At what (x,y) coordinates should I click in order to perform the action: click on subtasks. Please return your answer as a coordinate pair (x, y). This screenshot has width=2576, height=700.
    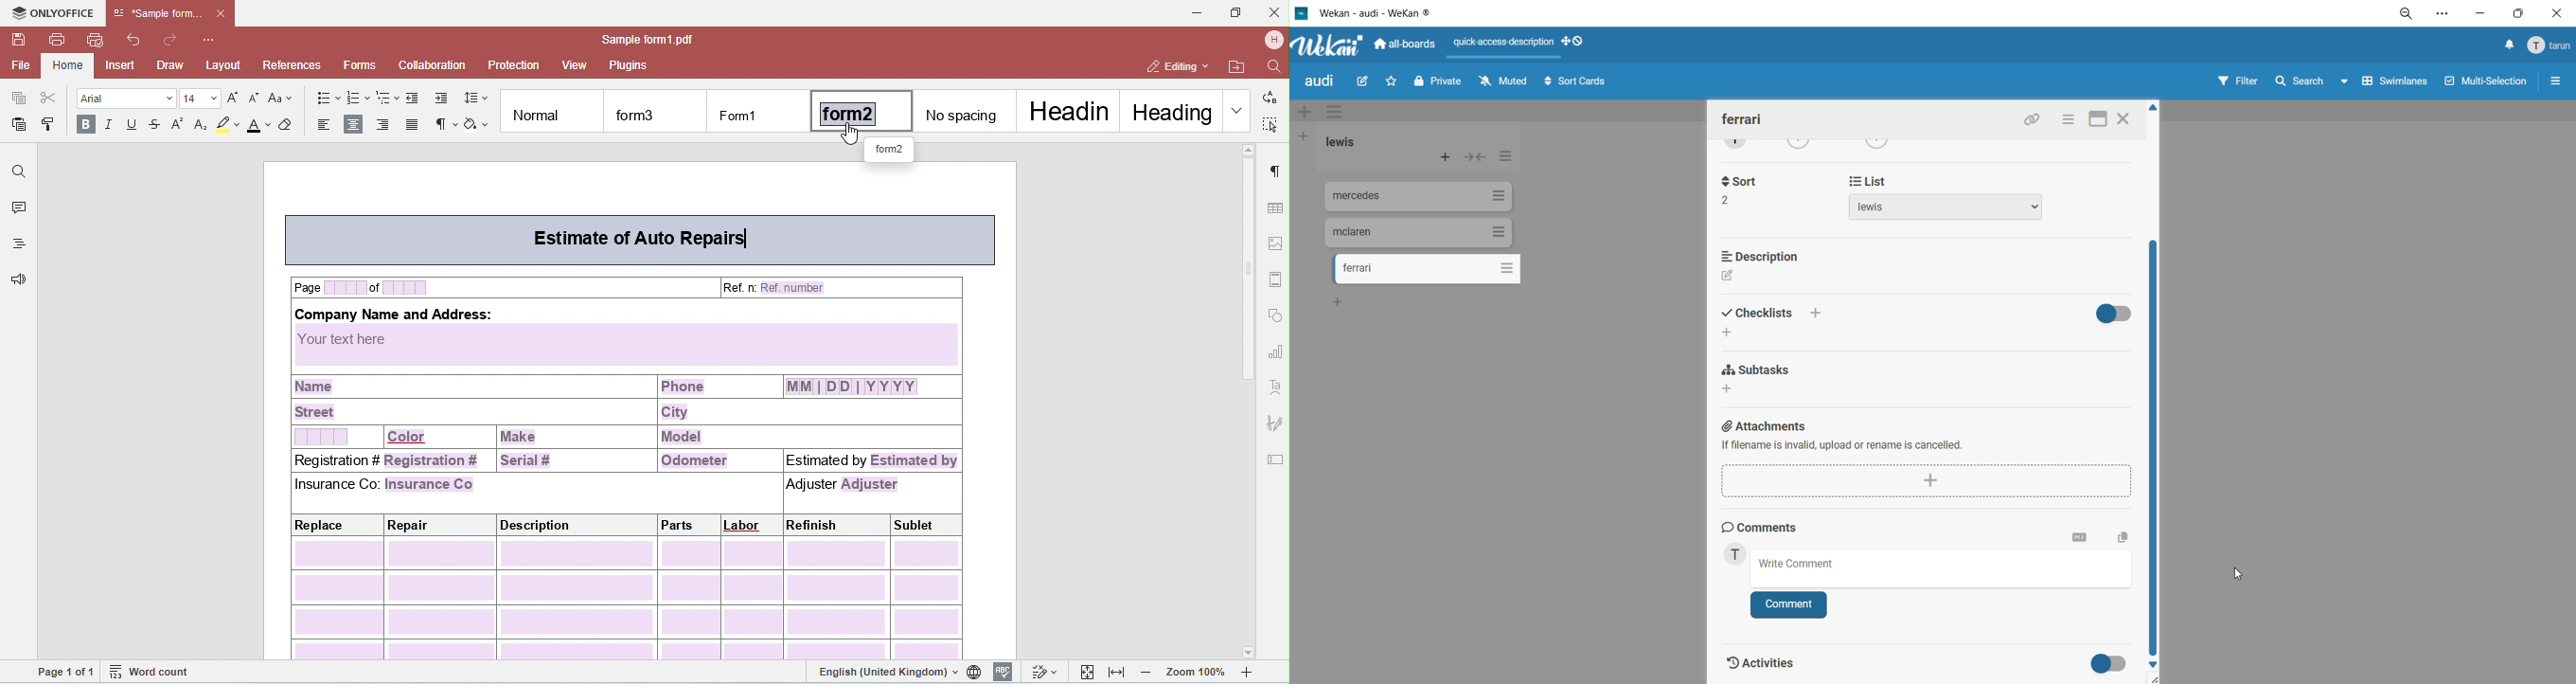
    Looking at the image, I should click on (1756, 370).